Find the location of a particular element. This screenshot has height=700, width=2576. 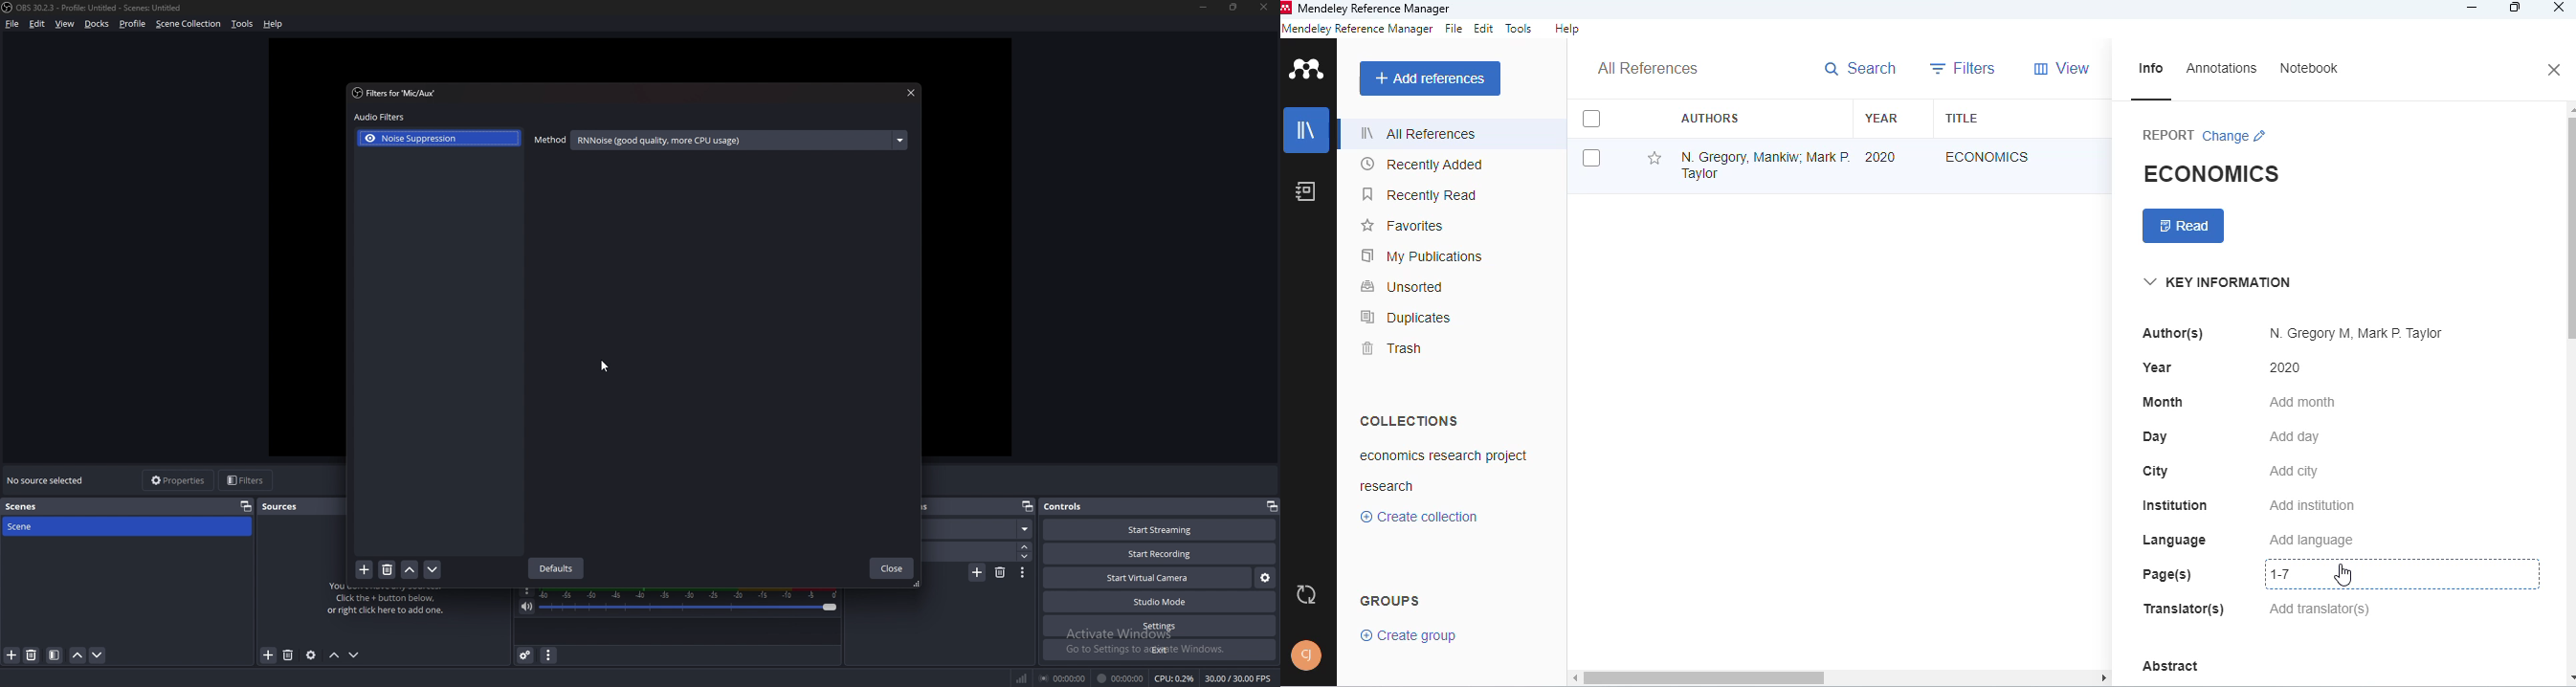

remove source is located at coordinates (269, 655).